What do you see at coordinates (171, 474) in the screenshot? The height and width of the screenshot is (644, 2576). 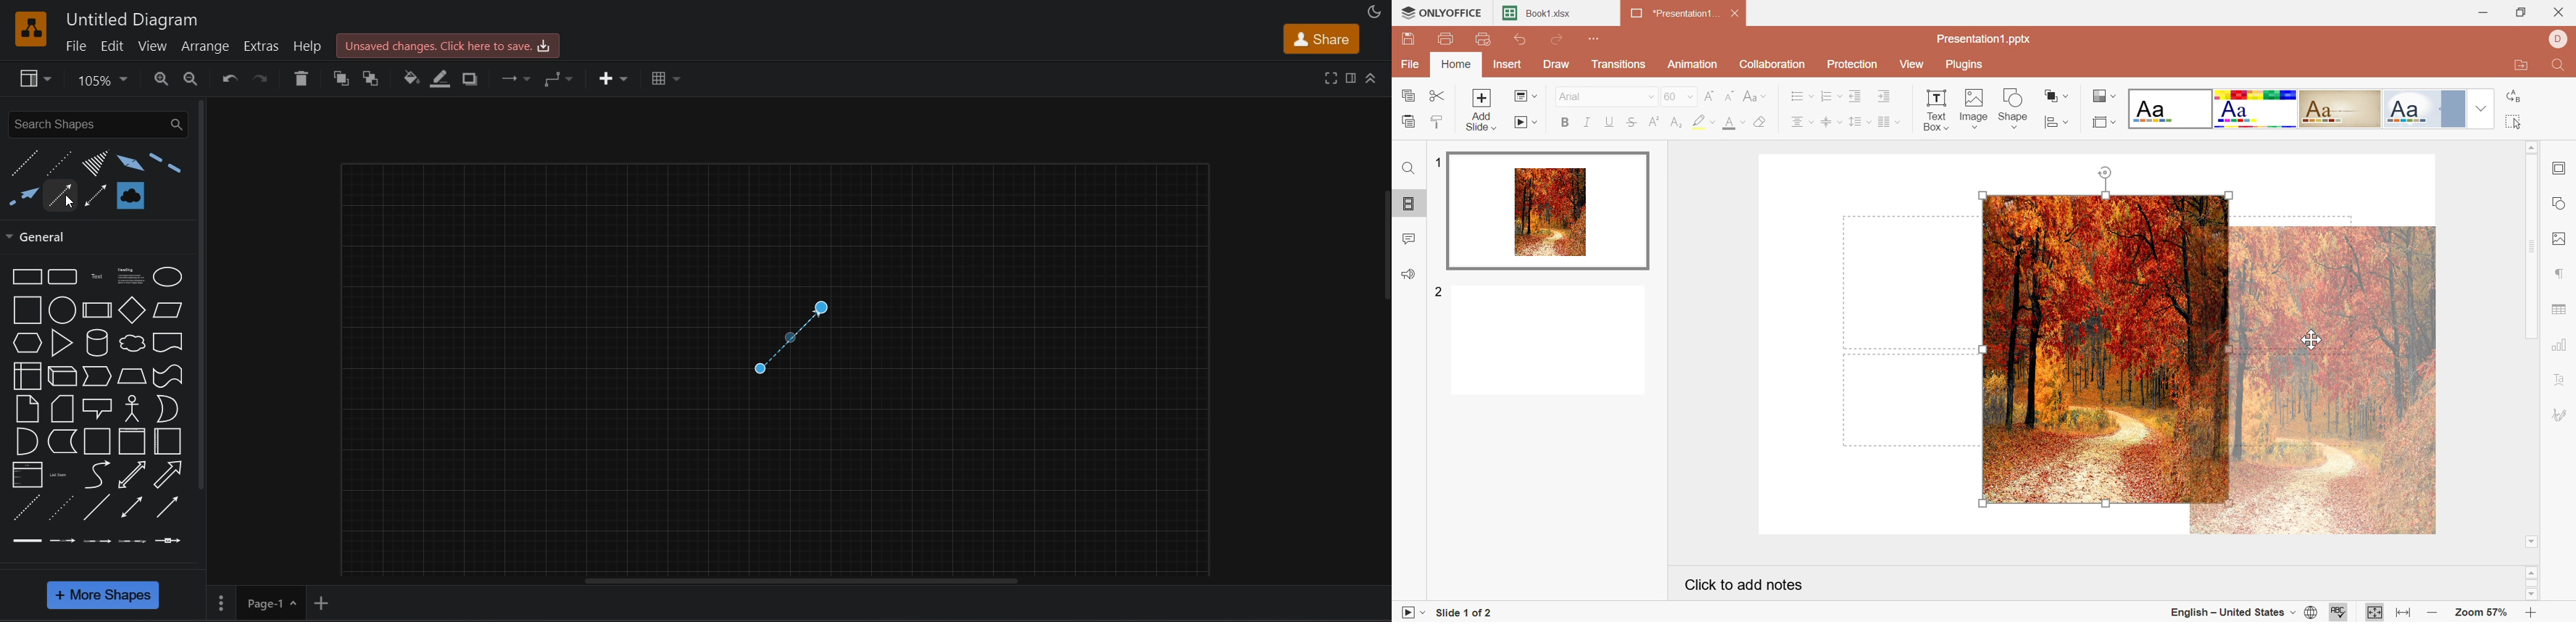 I see `arrow` at bounding box center [171, 474].